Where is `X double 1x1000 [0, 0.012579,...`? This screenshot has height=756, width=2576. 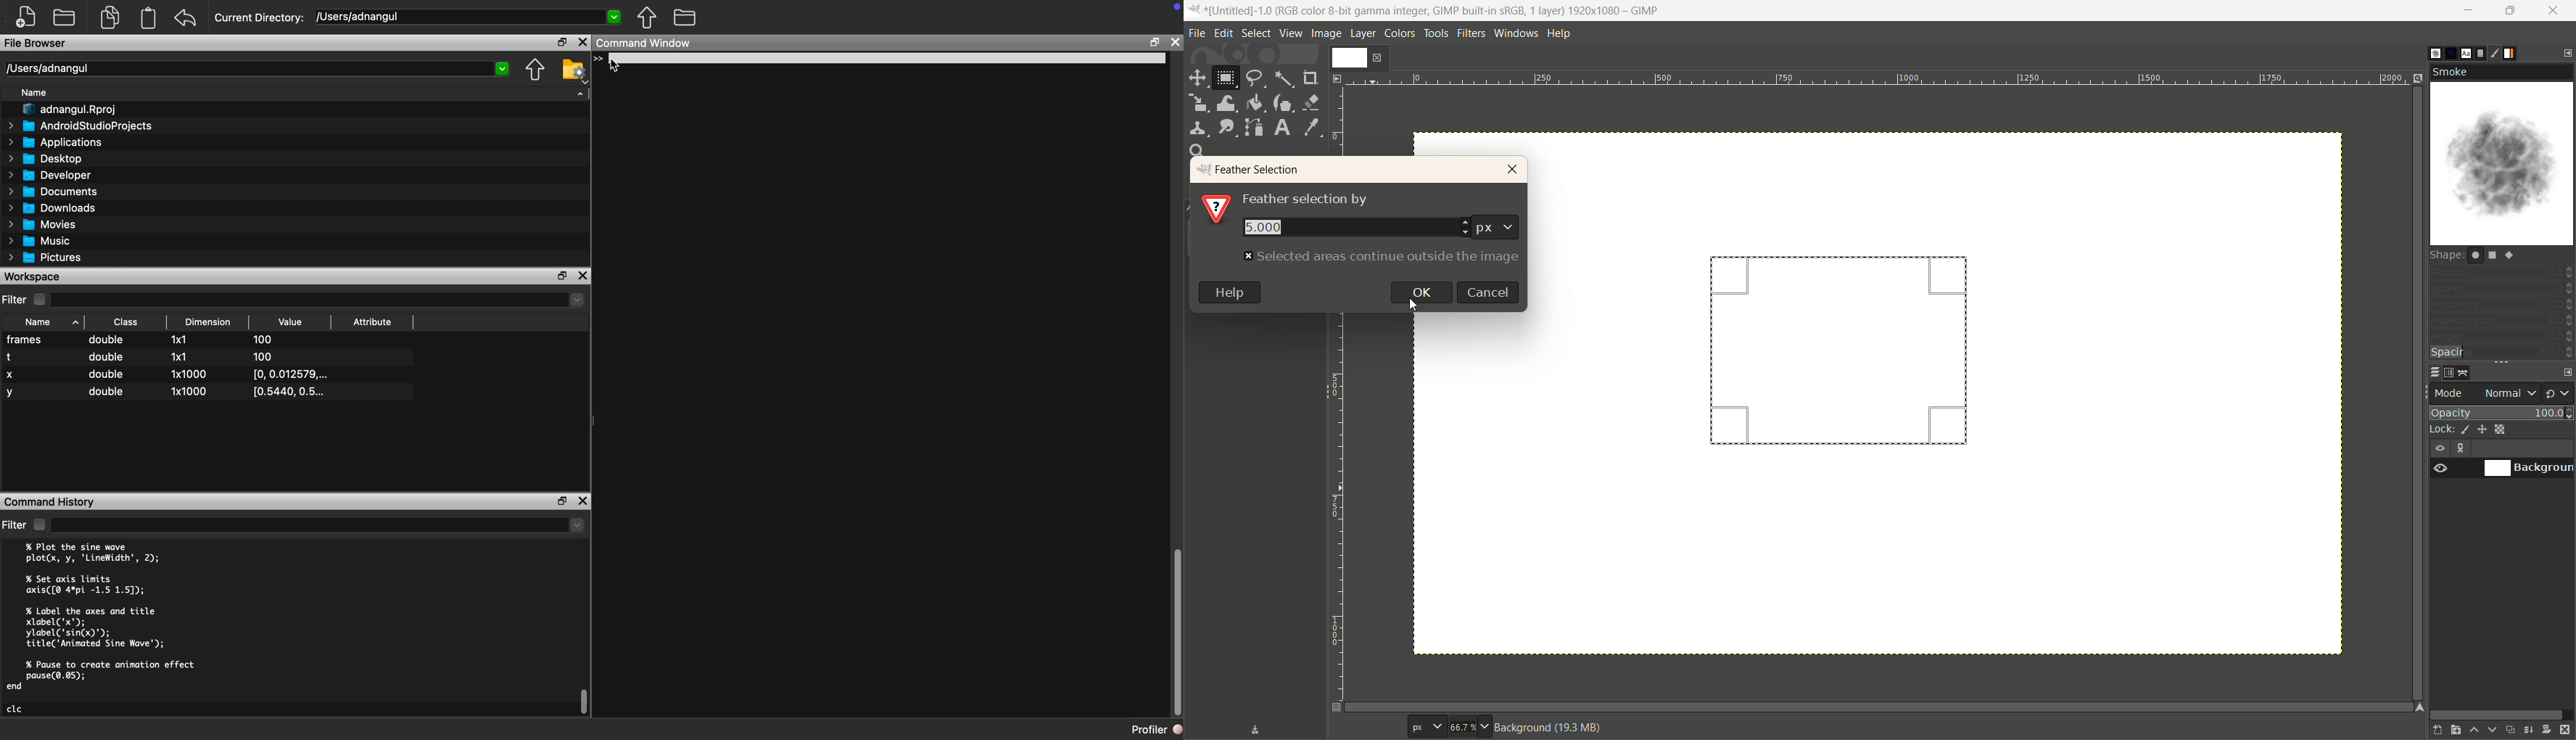 X double 1x1000 [0, 0.012579,... is located at coordinates (170, 376).